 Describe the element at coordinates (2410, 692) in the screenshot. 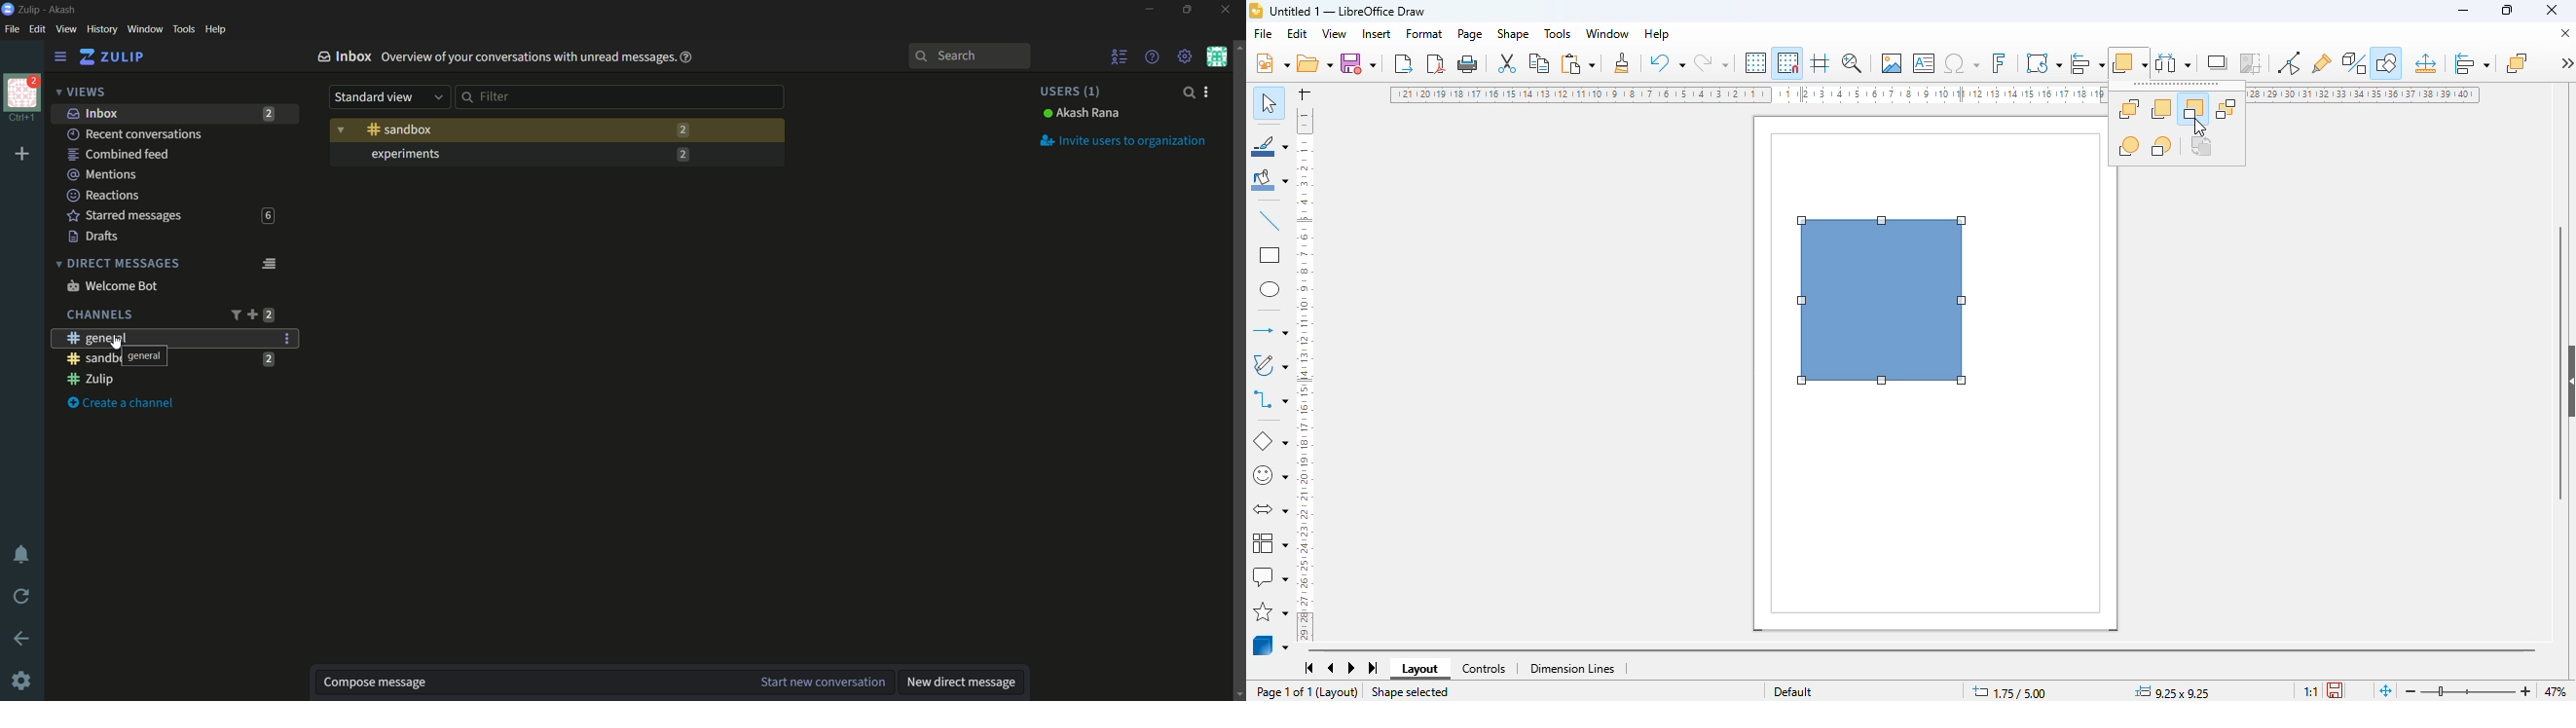

I see `zoom out` at that location.